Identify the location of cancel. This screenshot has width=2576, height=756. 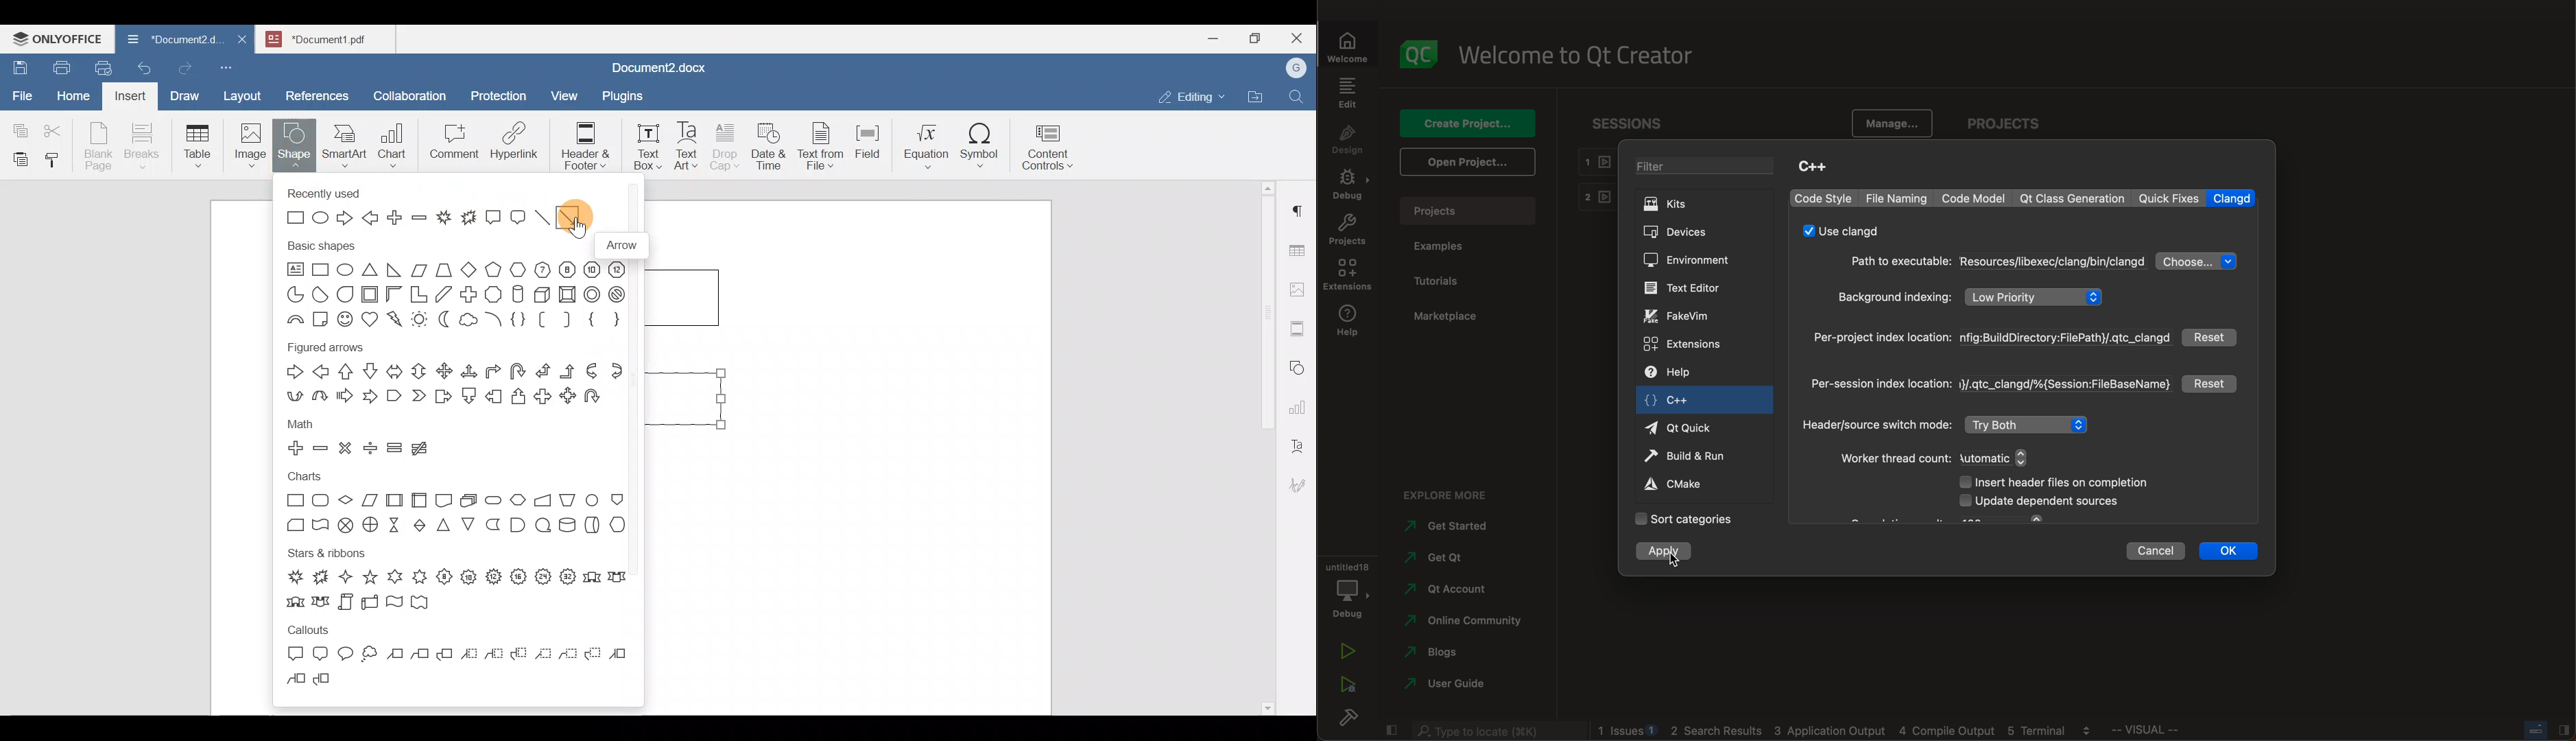
(2158, 553).